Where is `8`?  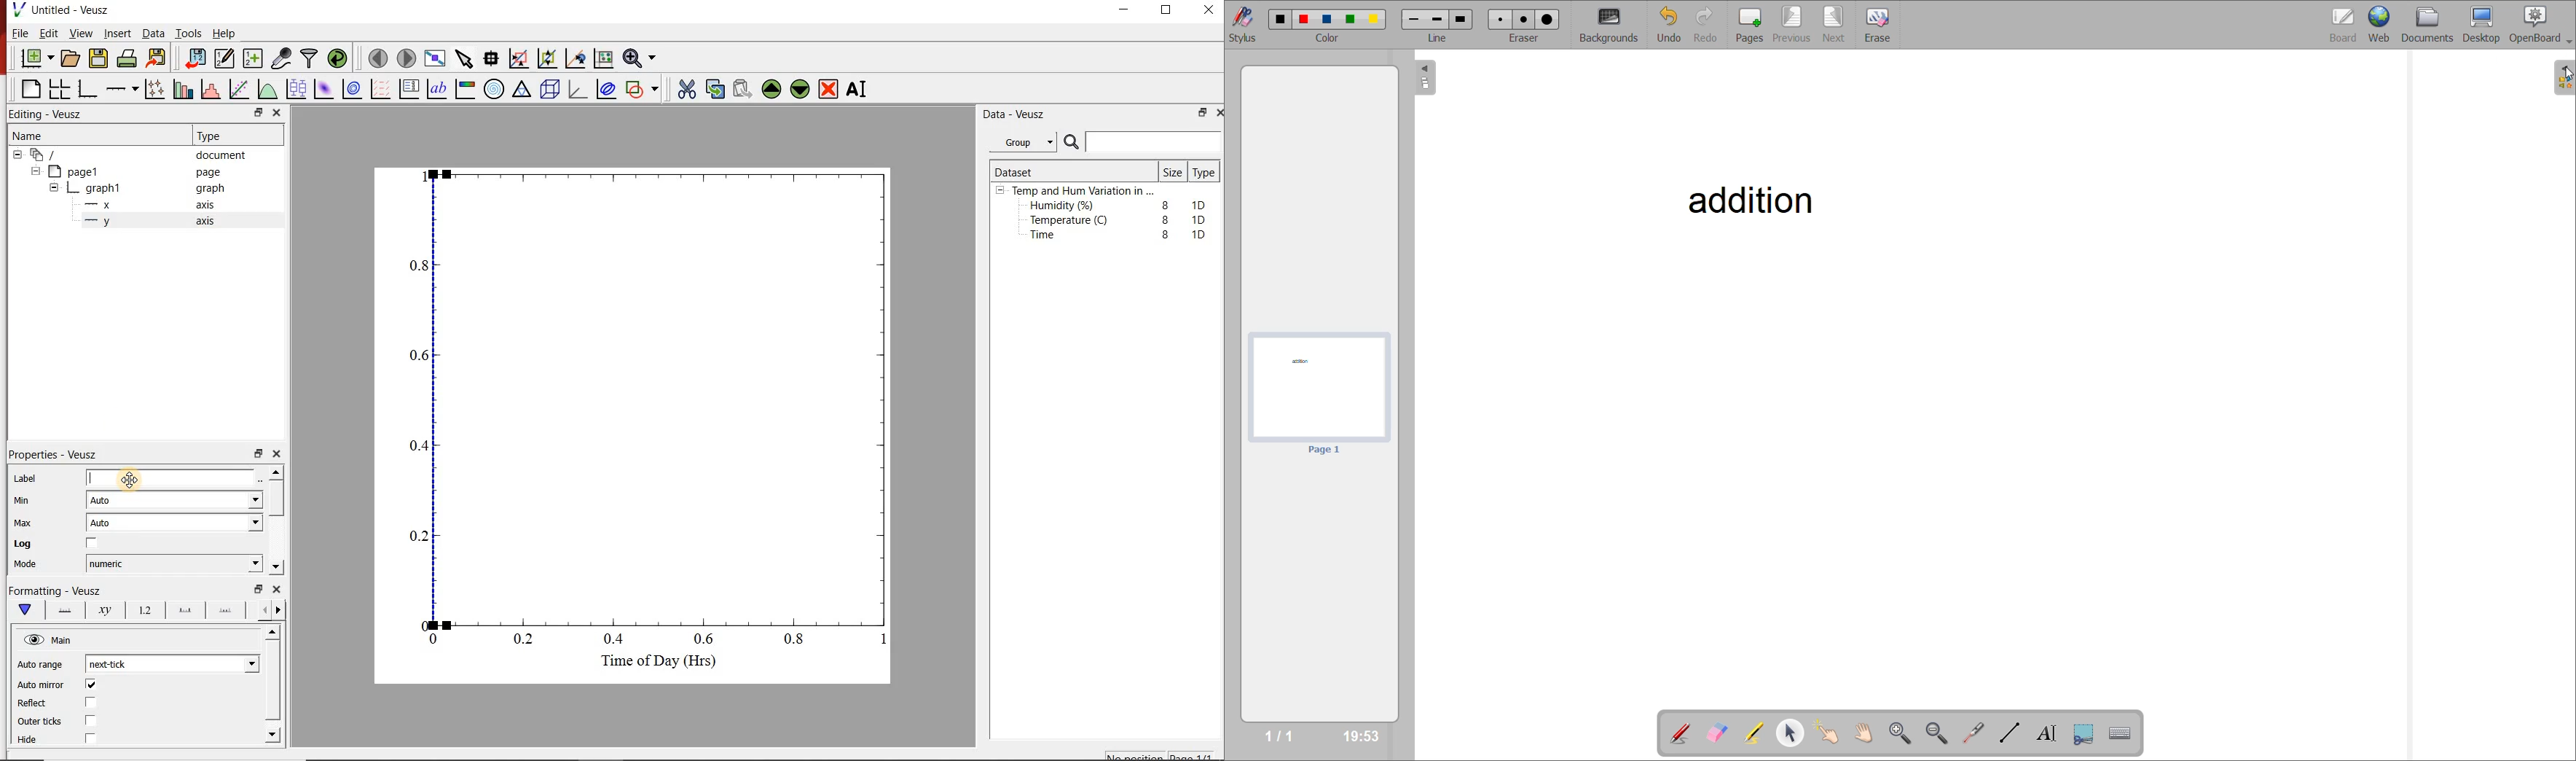 8 is located at coordinates (1163, 219).